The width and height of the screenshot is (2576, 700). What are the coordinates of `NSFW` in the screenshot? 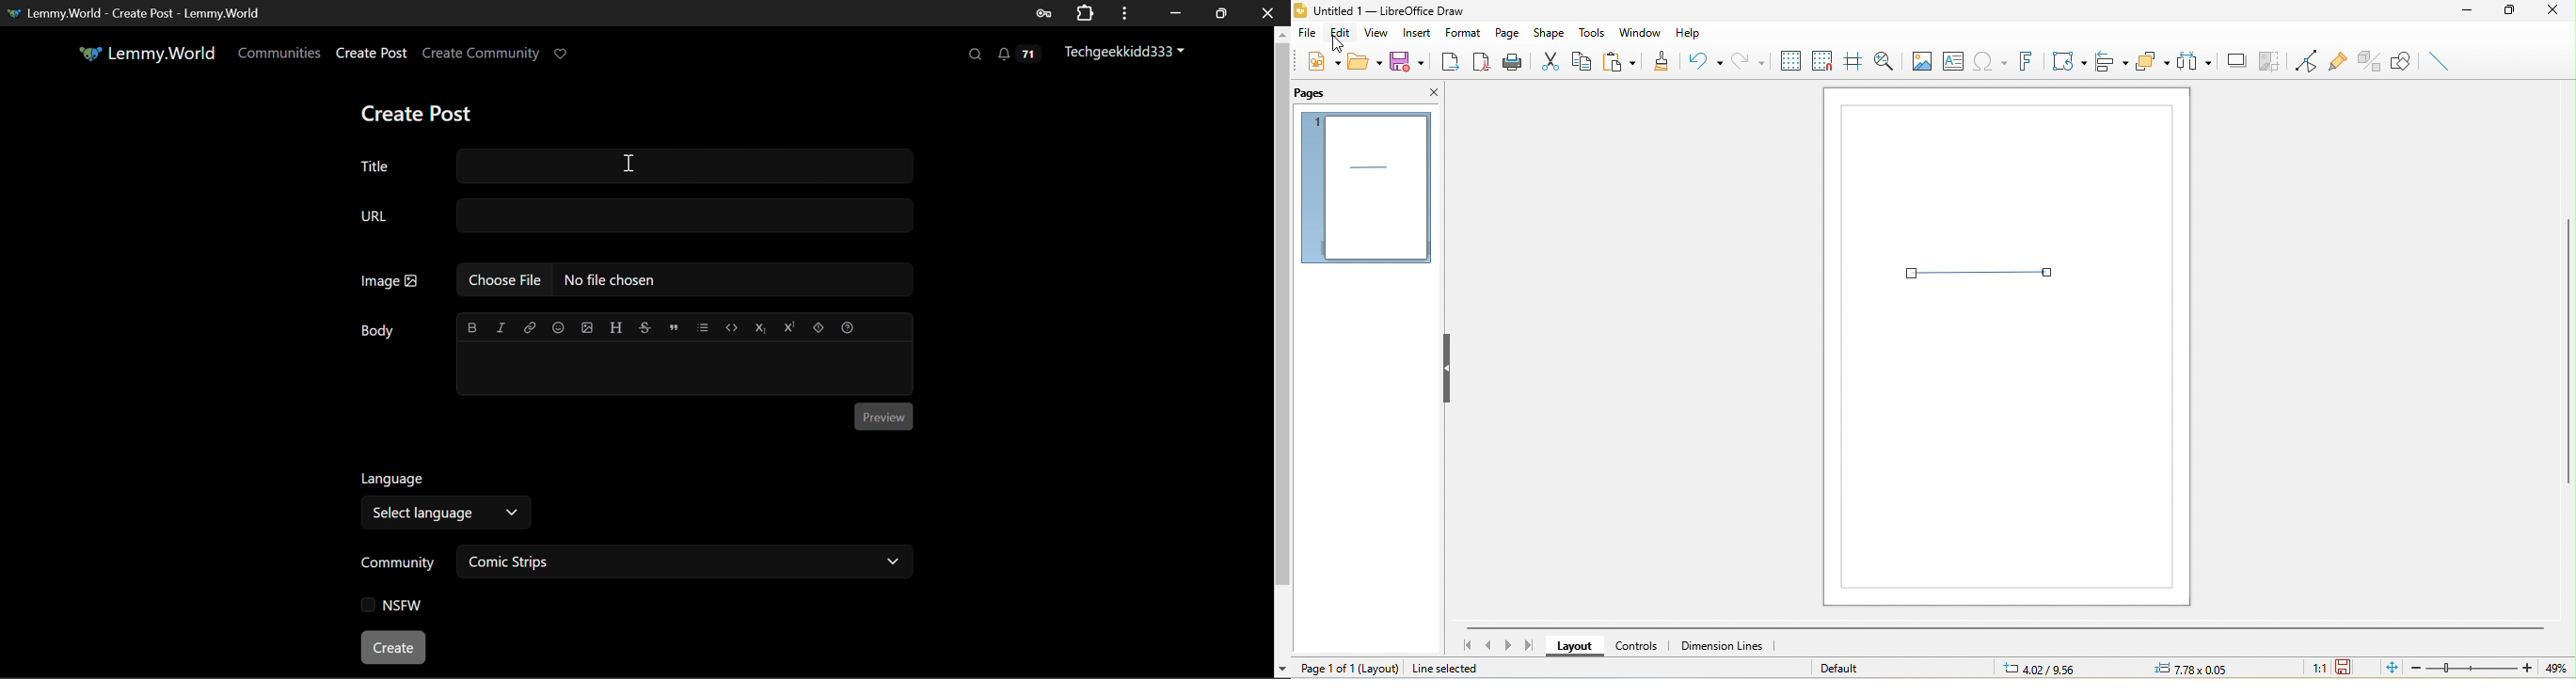 It's located at (392, 604).